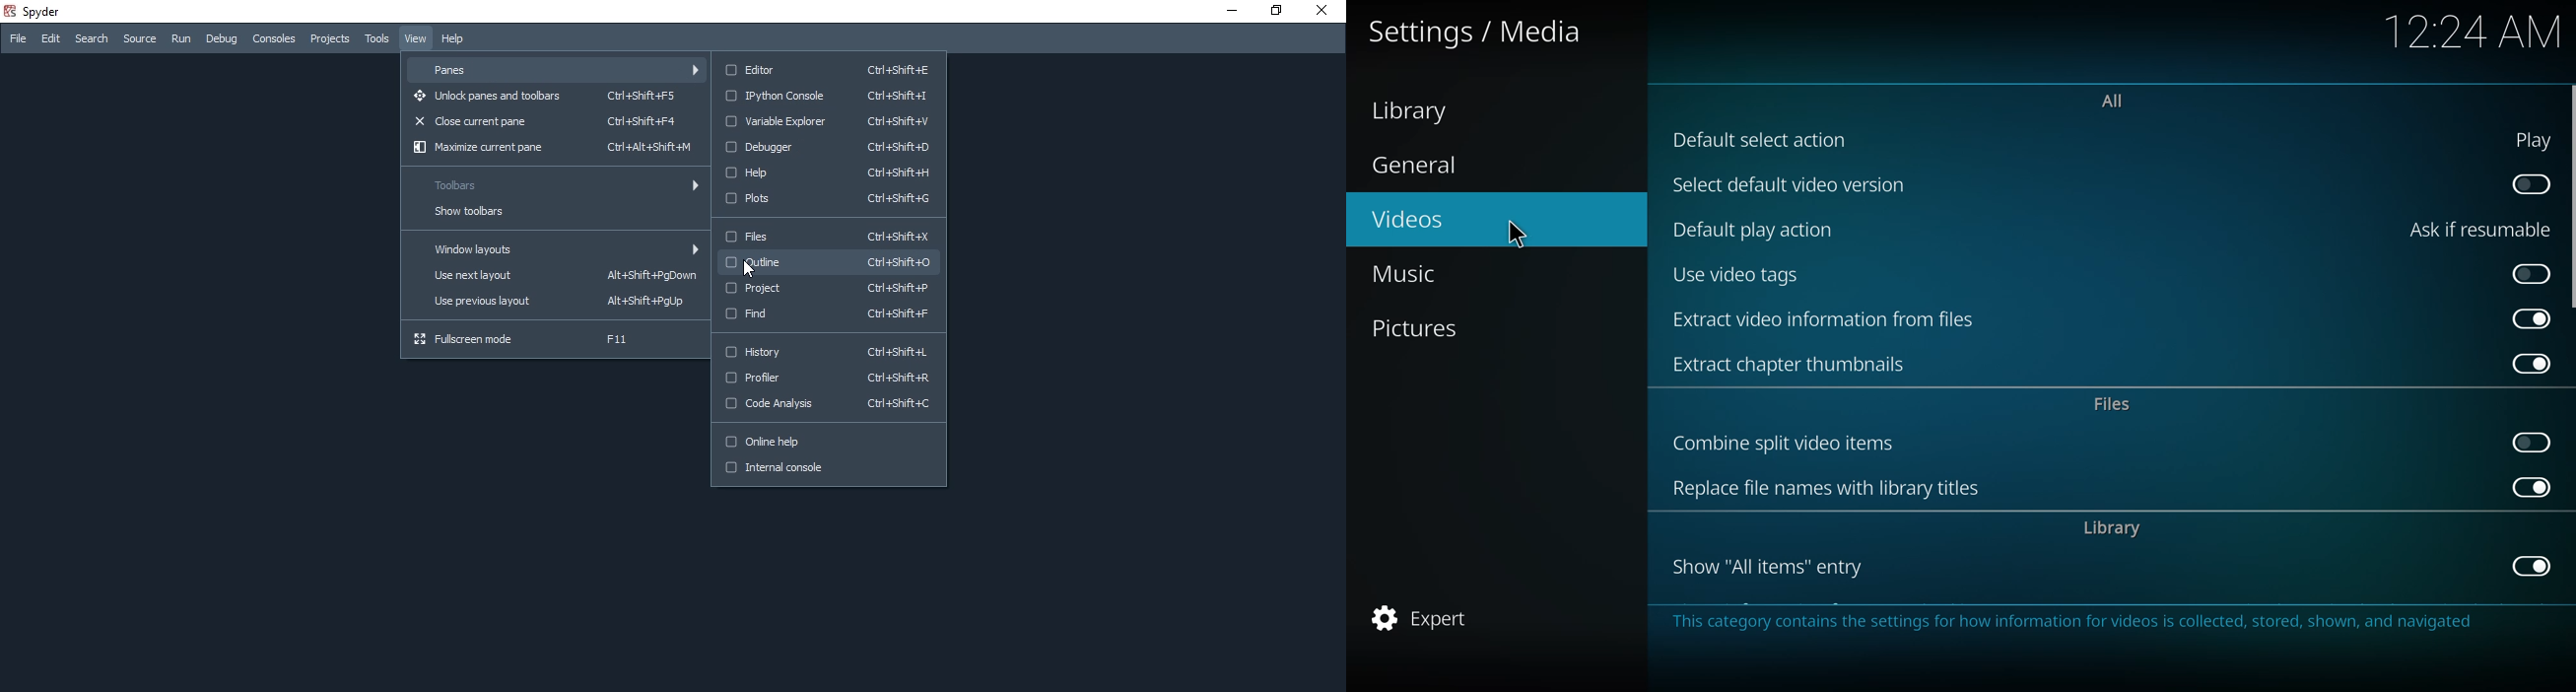 This screenshot has width=2576, height=700. I want to click on Variable Explorer, so click(828, 123).